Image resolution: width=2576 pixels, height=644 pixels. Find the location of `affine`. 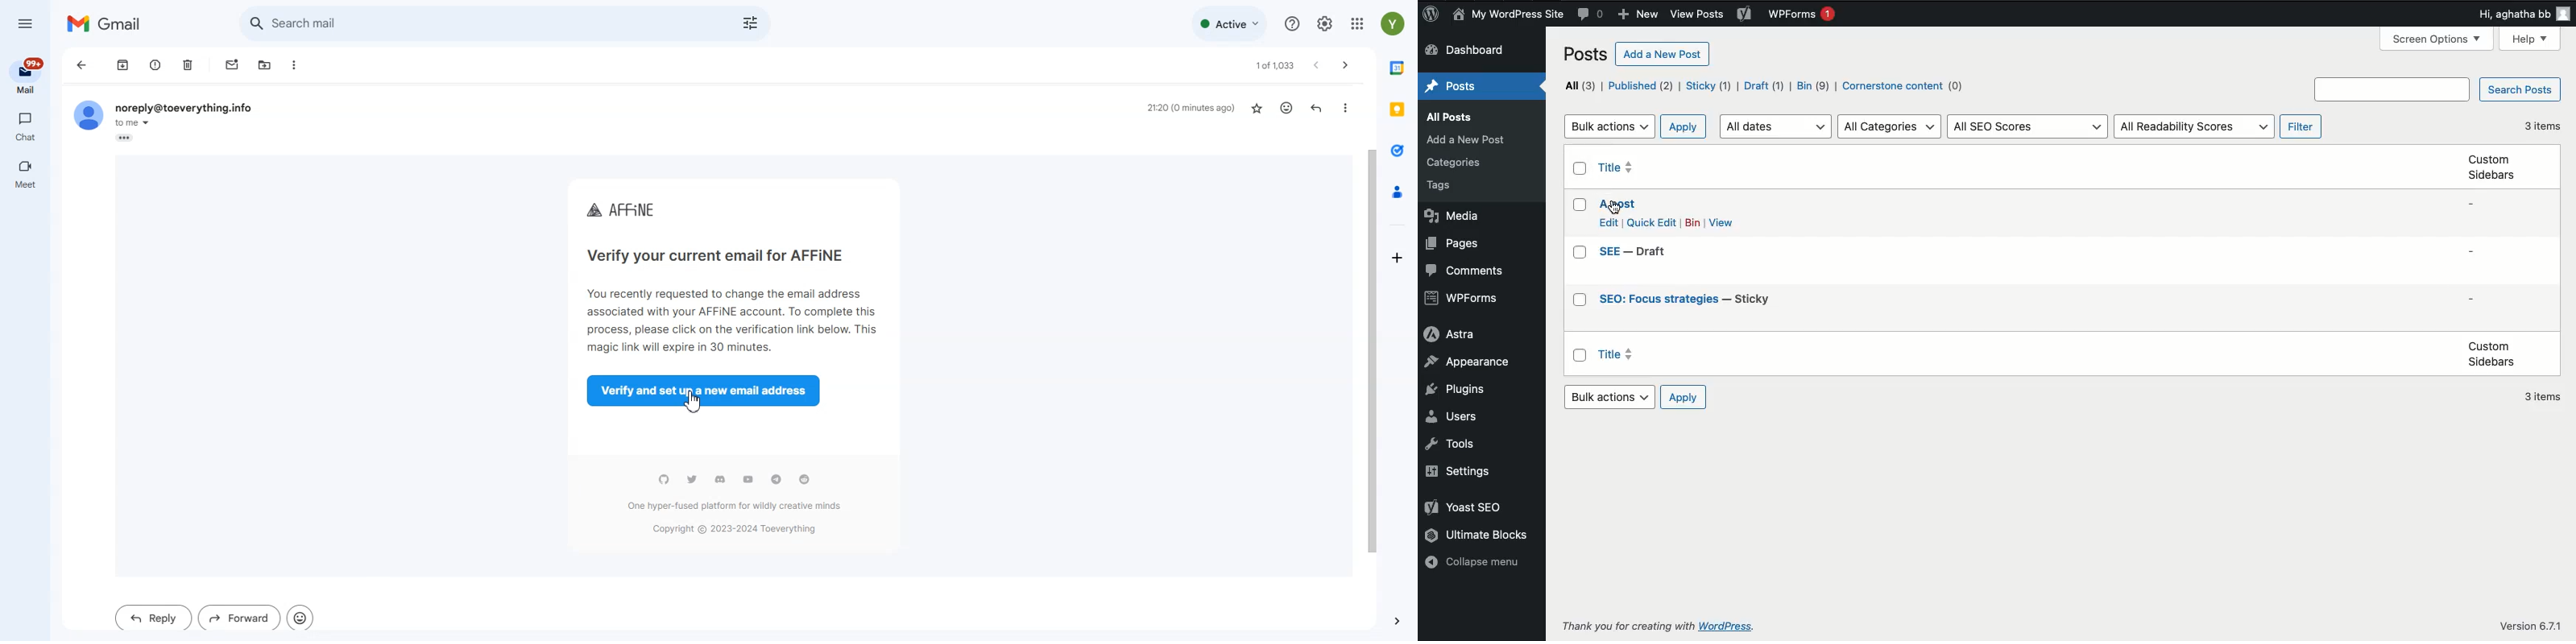

affine is located at coordinates (623, 211).